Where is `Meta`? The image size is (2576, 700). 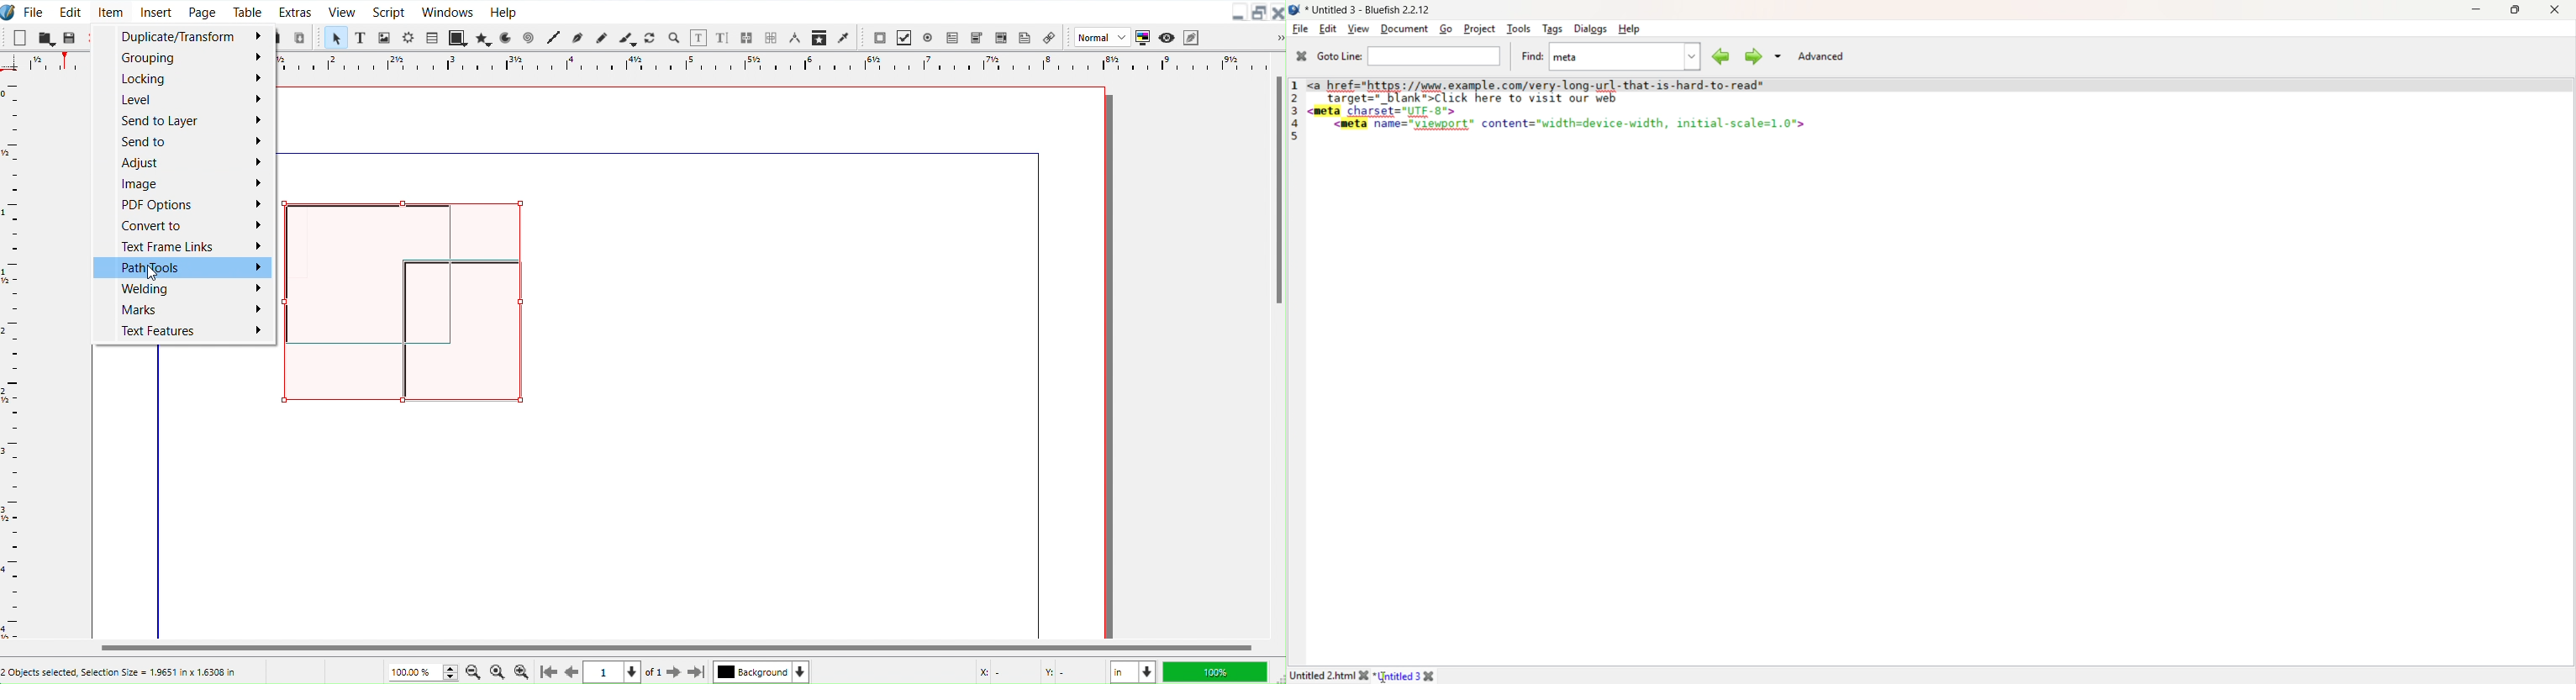
Meta is located at coordinates (1569, 56).